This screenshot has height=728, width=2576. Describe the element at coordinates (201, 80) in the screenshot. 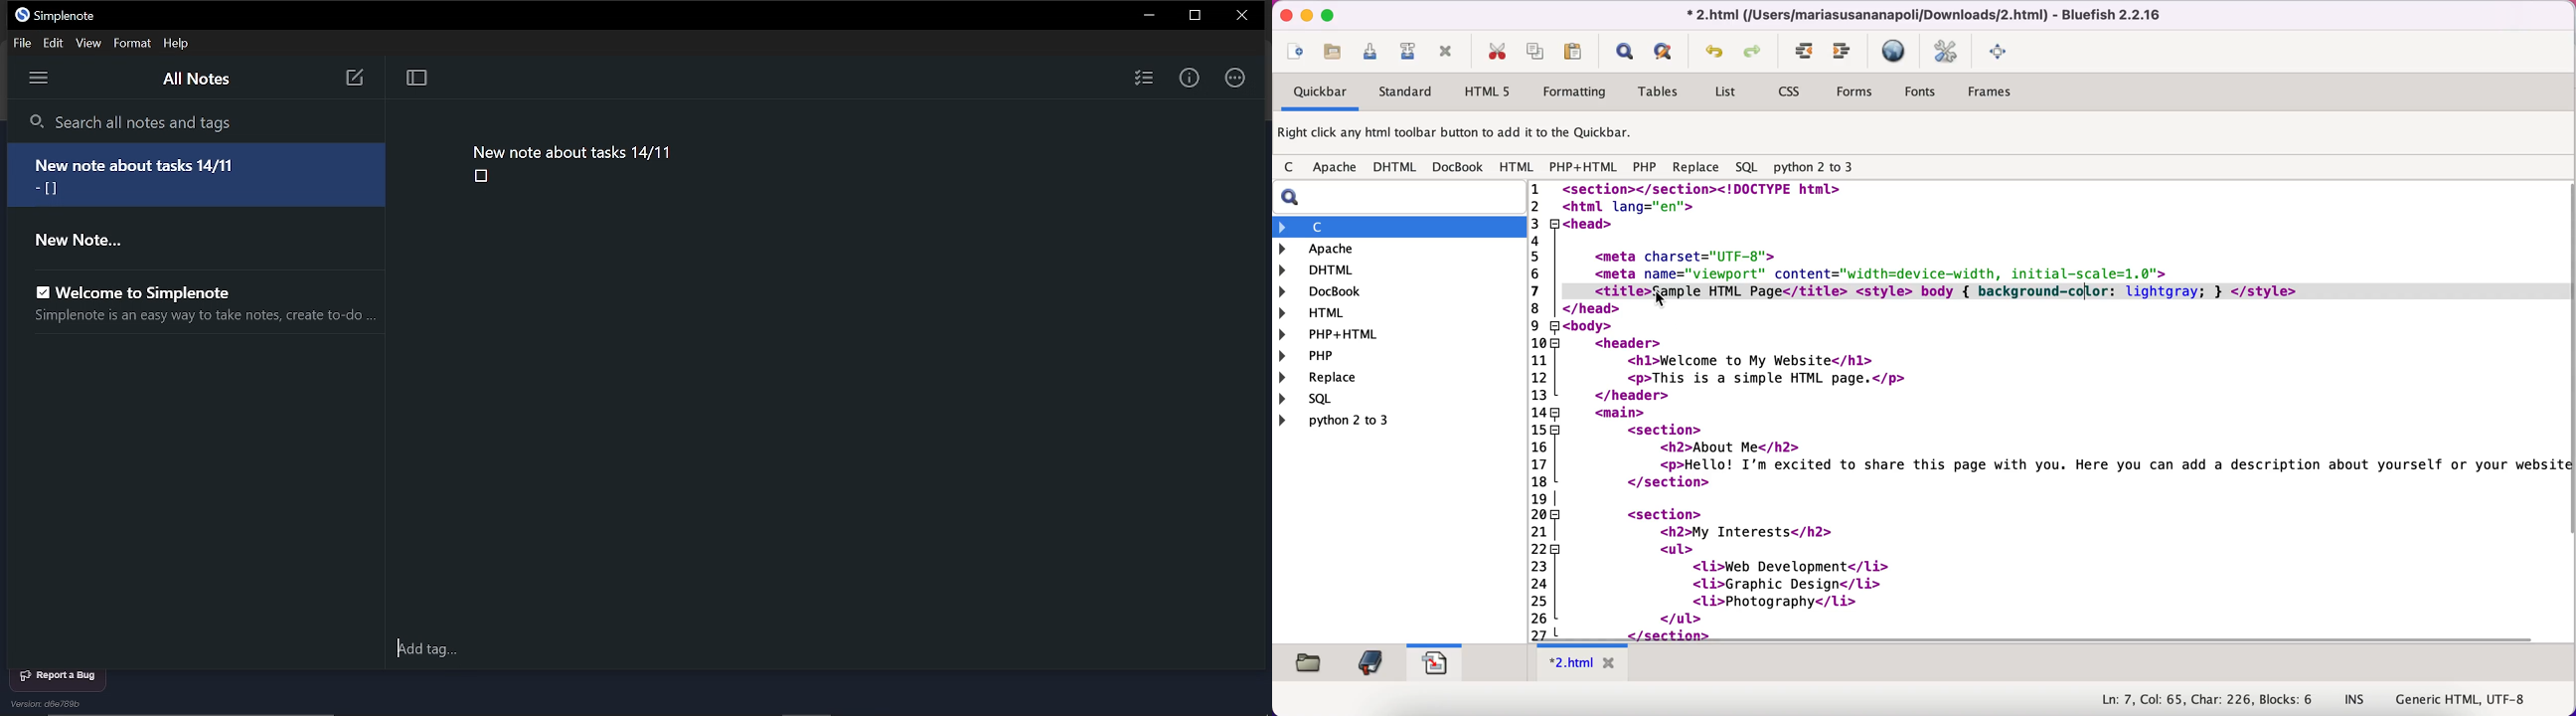

I see `All notes` at that location.